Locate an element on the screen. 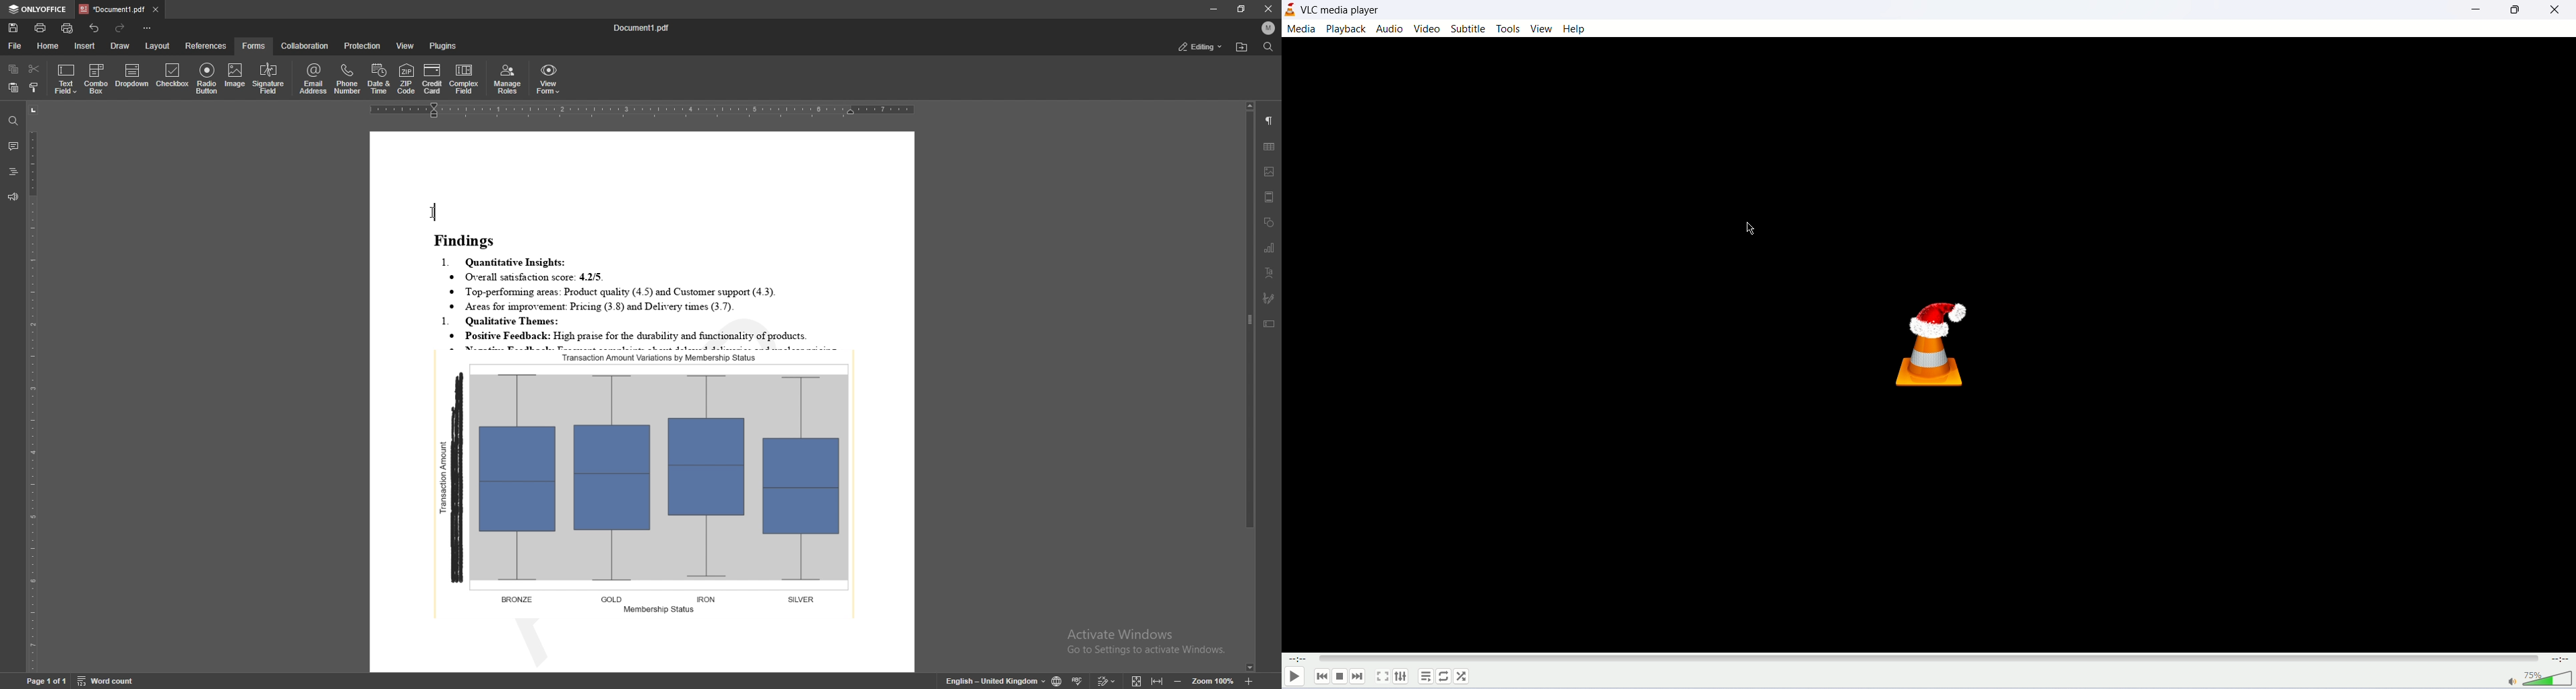 Image resolution: width=2576 pixels, height=700 pixels. signature field is located at coordinates (1269, 299).